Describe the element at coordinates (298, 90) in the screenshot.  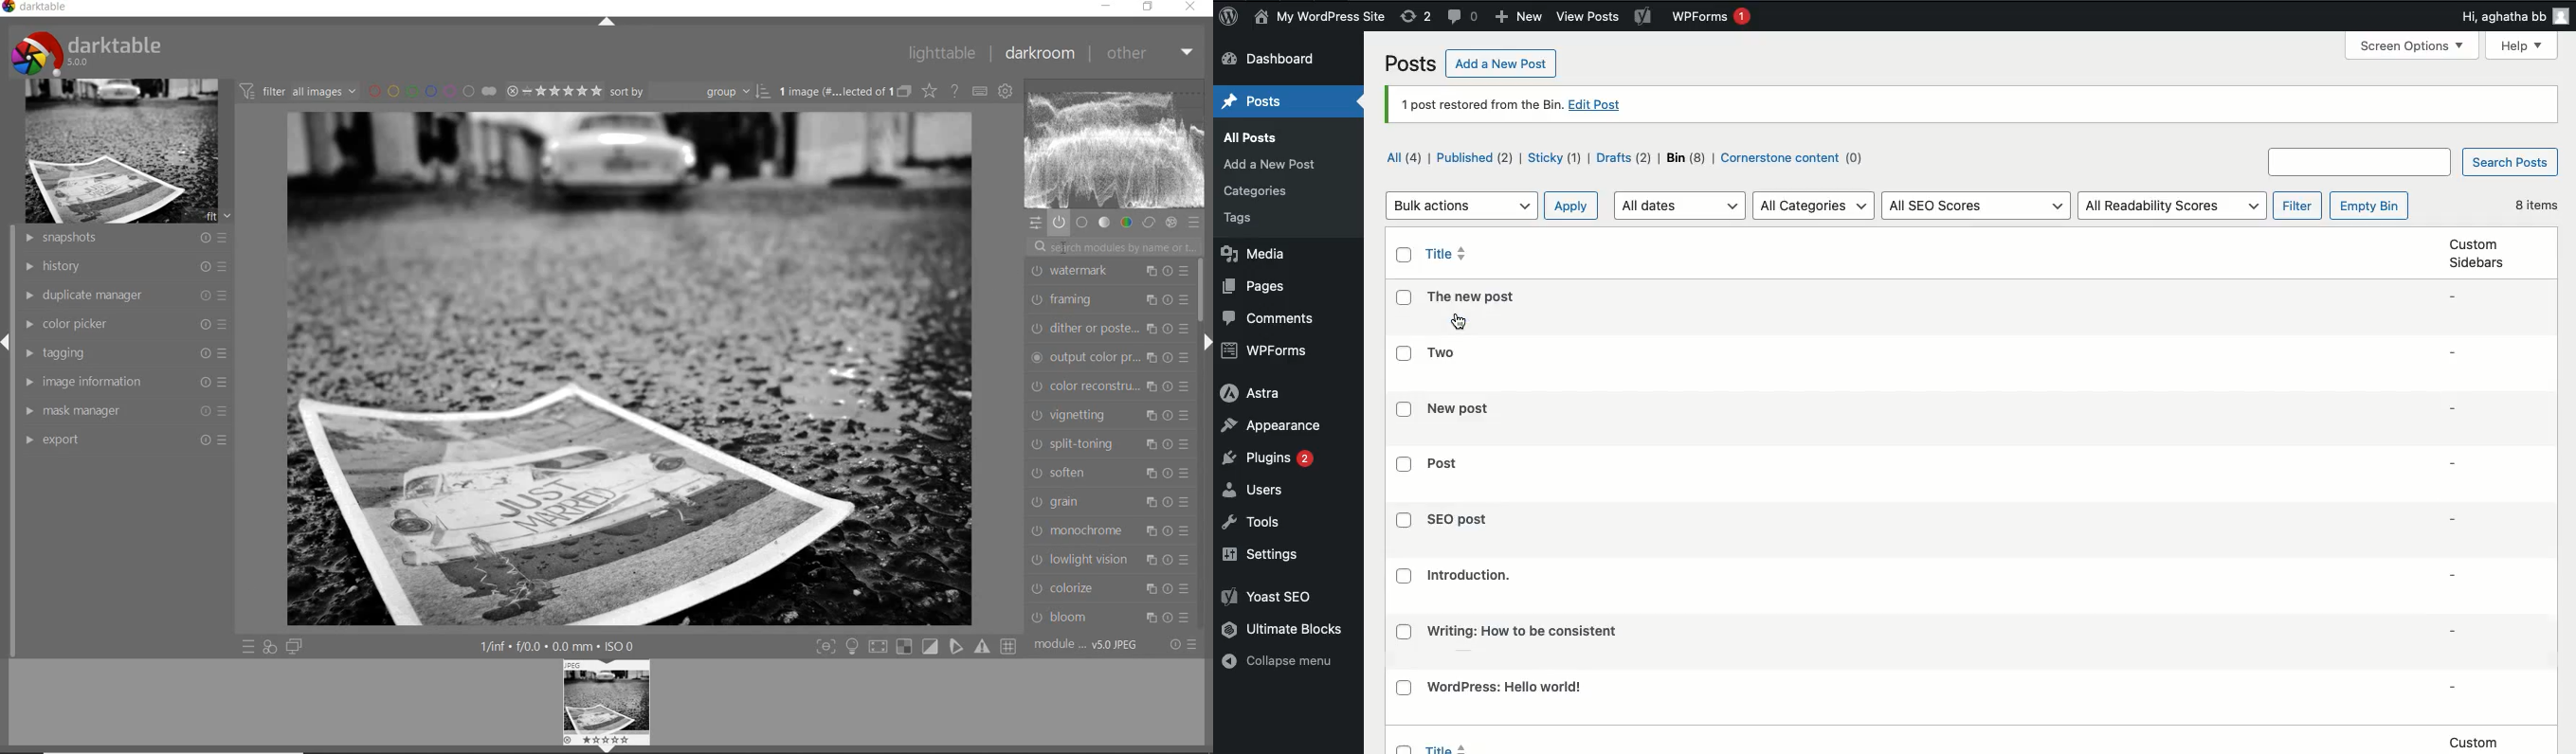
I see `filter images ` at that location.